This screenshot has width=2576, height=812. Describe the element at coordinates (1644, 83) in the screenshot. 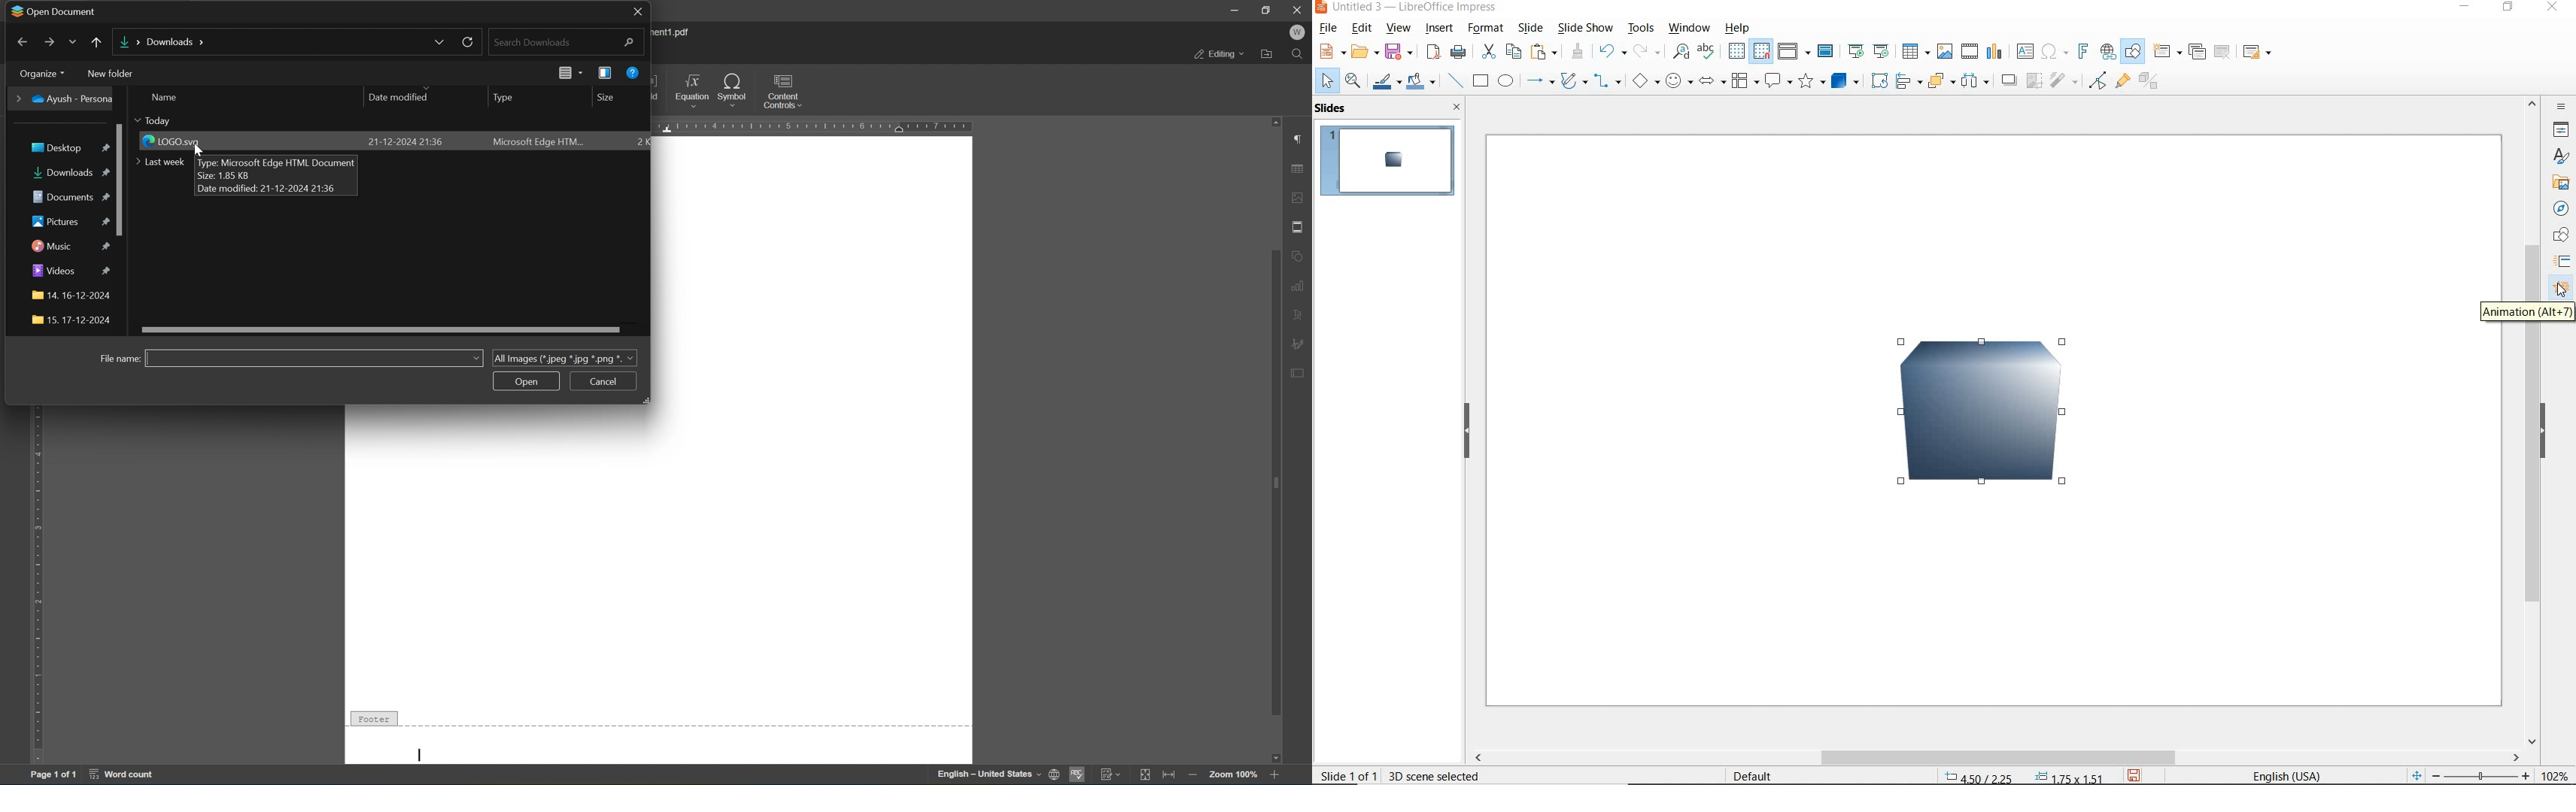

I see `basic shapes` at that location.